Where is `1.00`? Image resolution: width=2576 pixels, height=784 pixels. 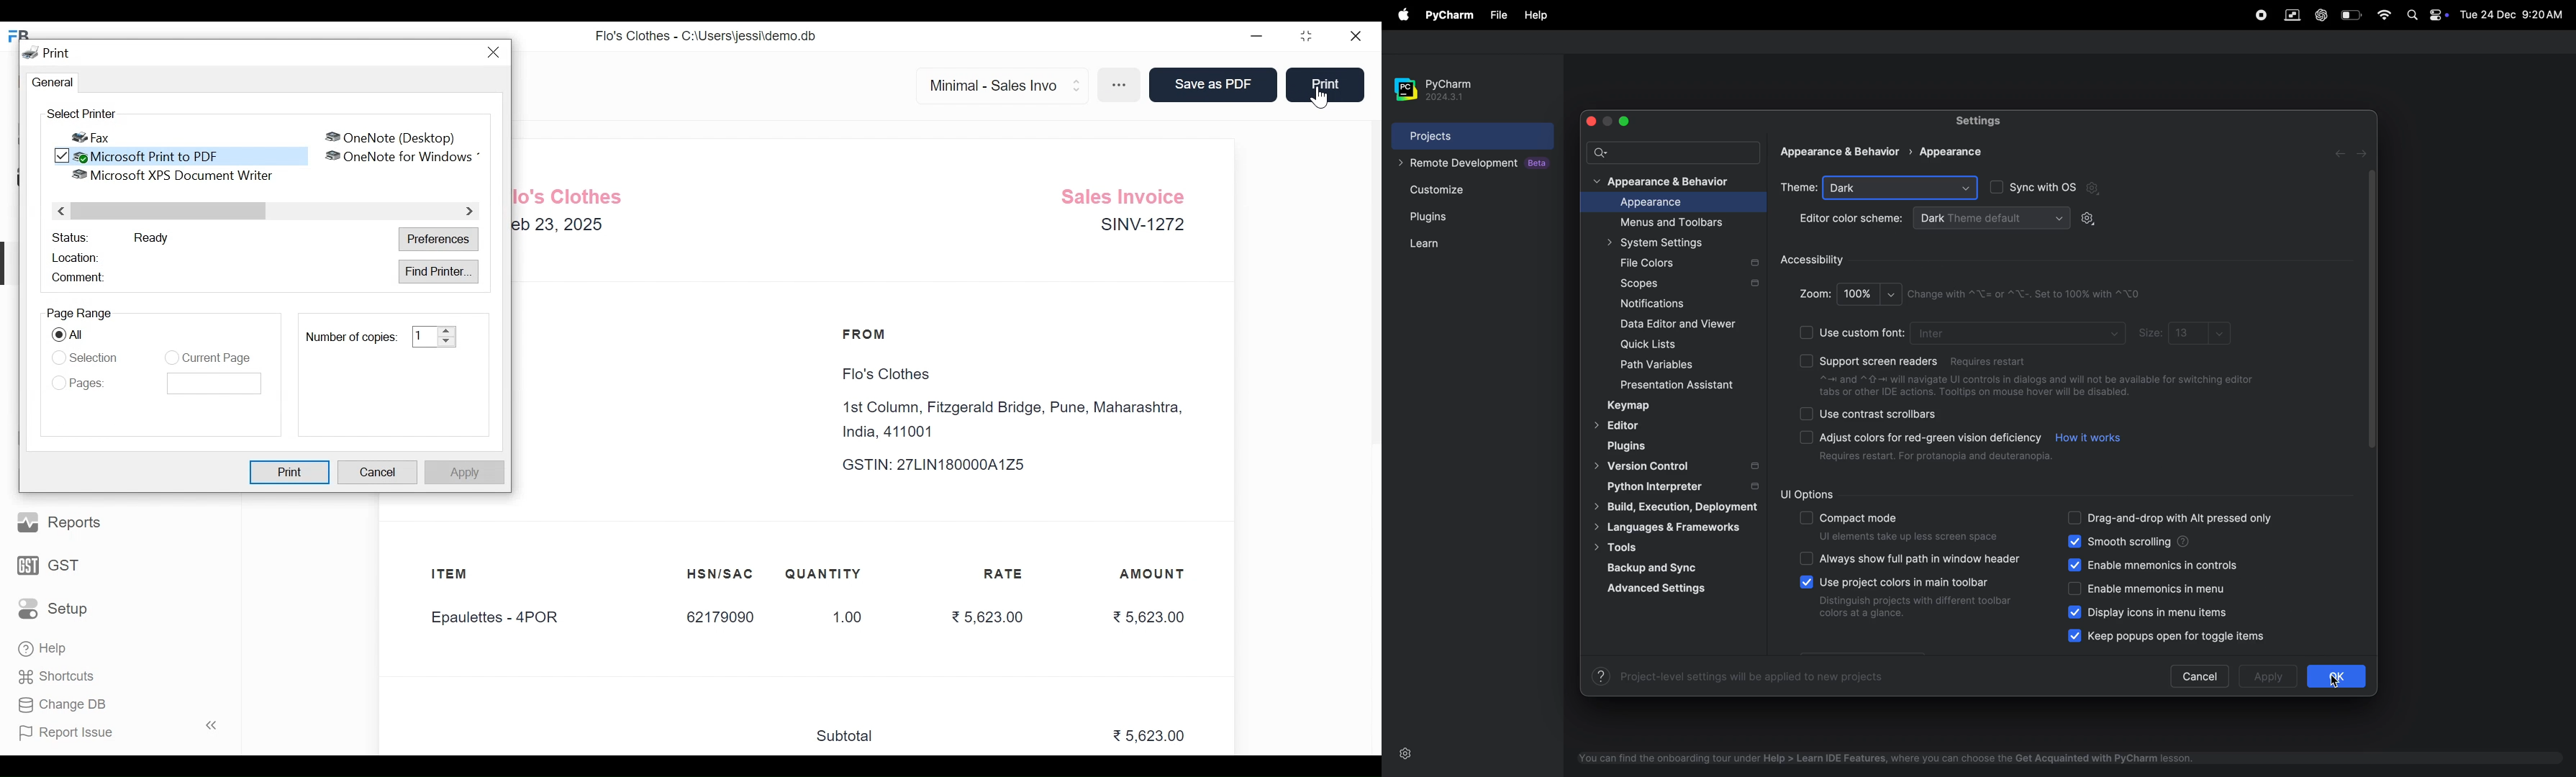
1.00 is located at coordinates (840, 618).